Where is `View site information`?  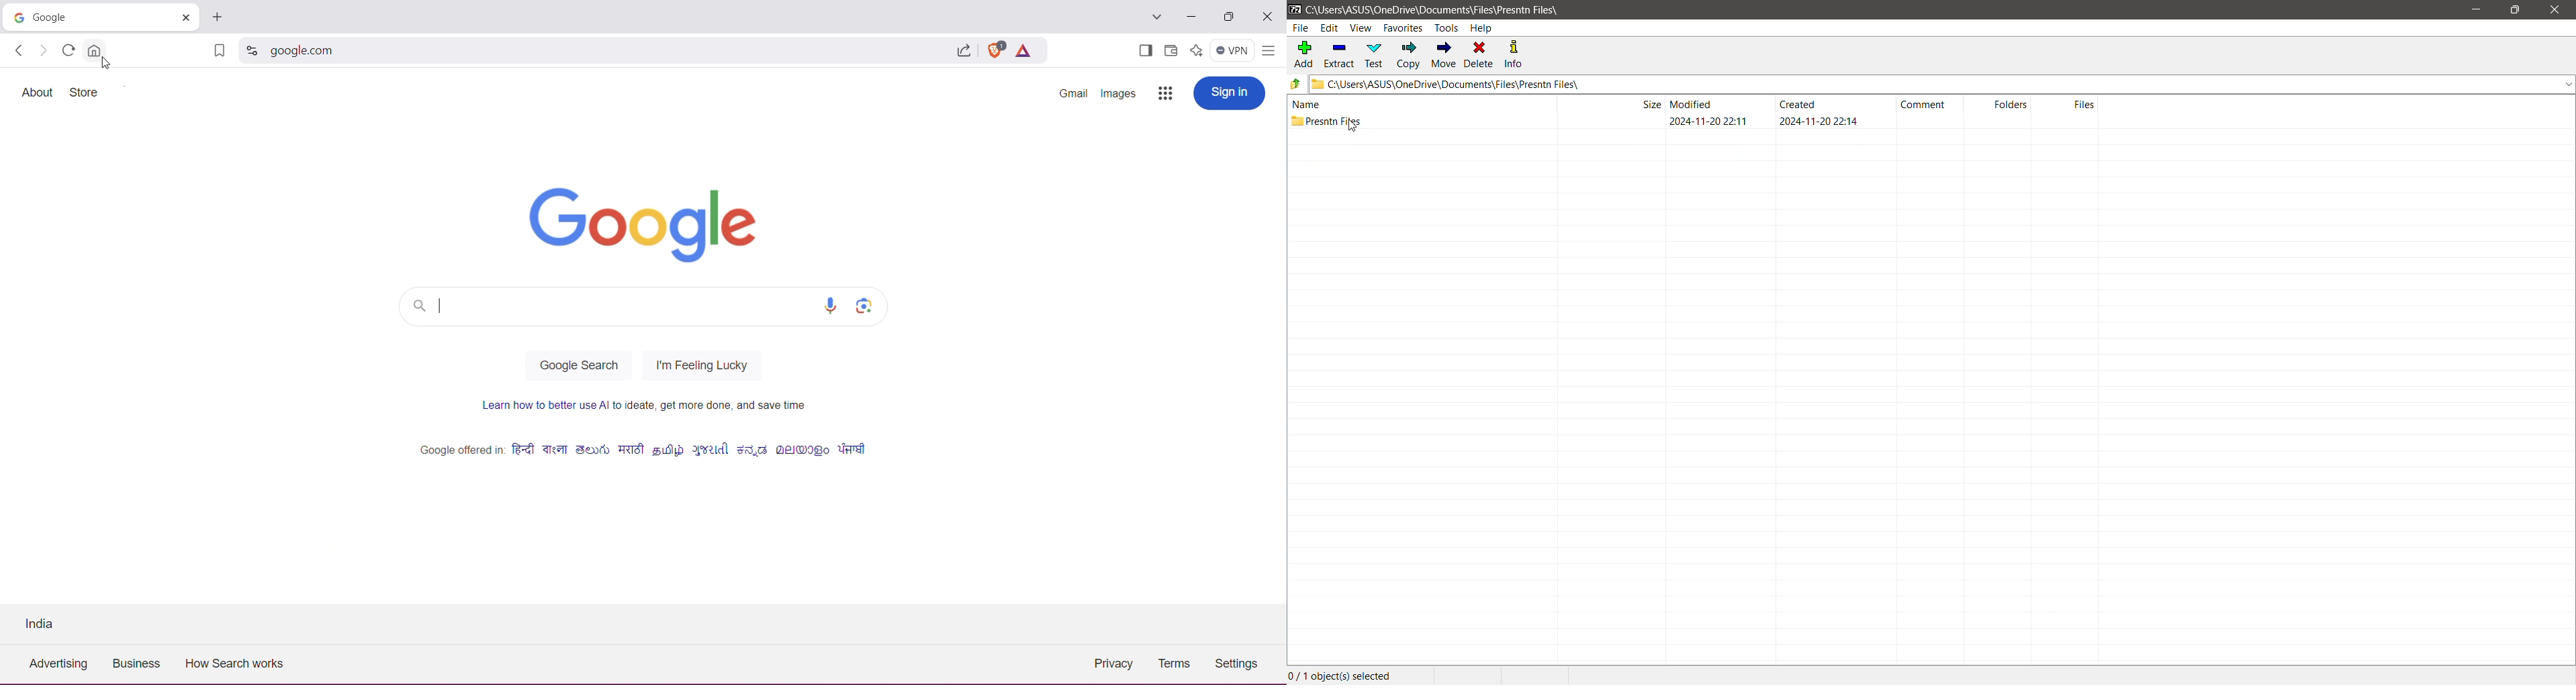 View site information is located at coordinates (251, 52).